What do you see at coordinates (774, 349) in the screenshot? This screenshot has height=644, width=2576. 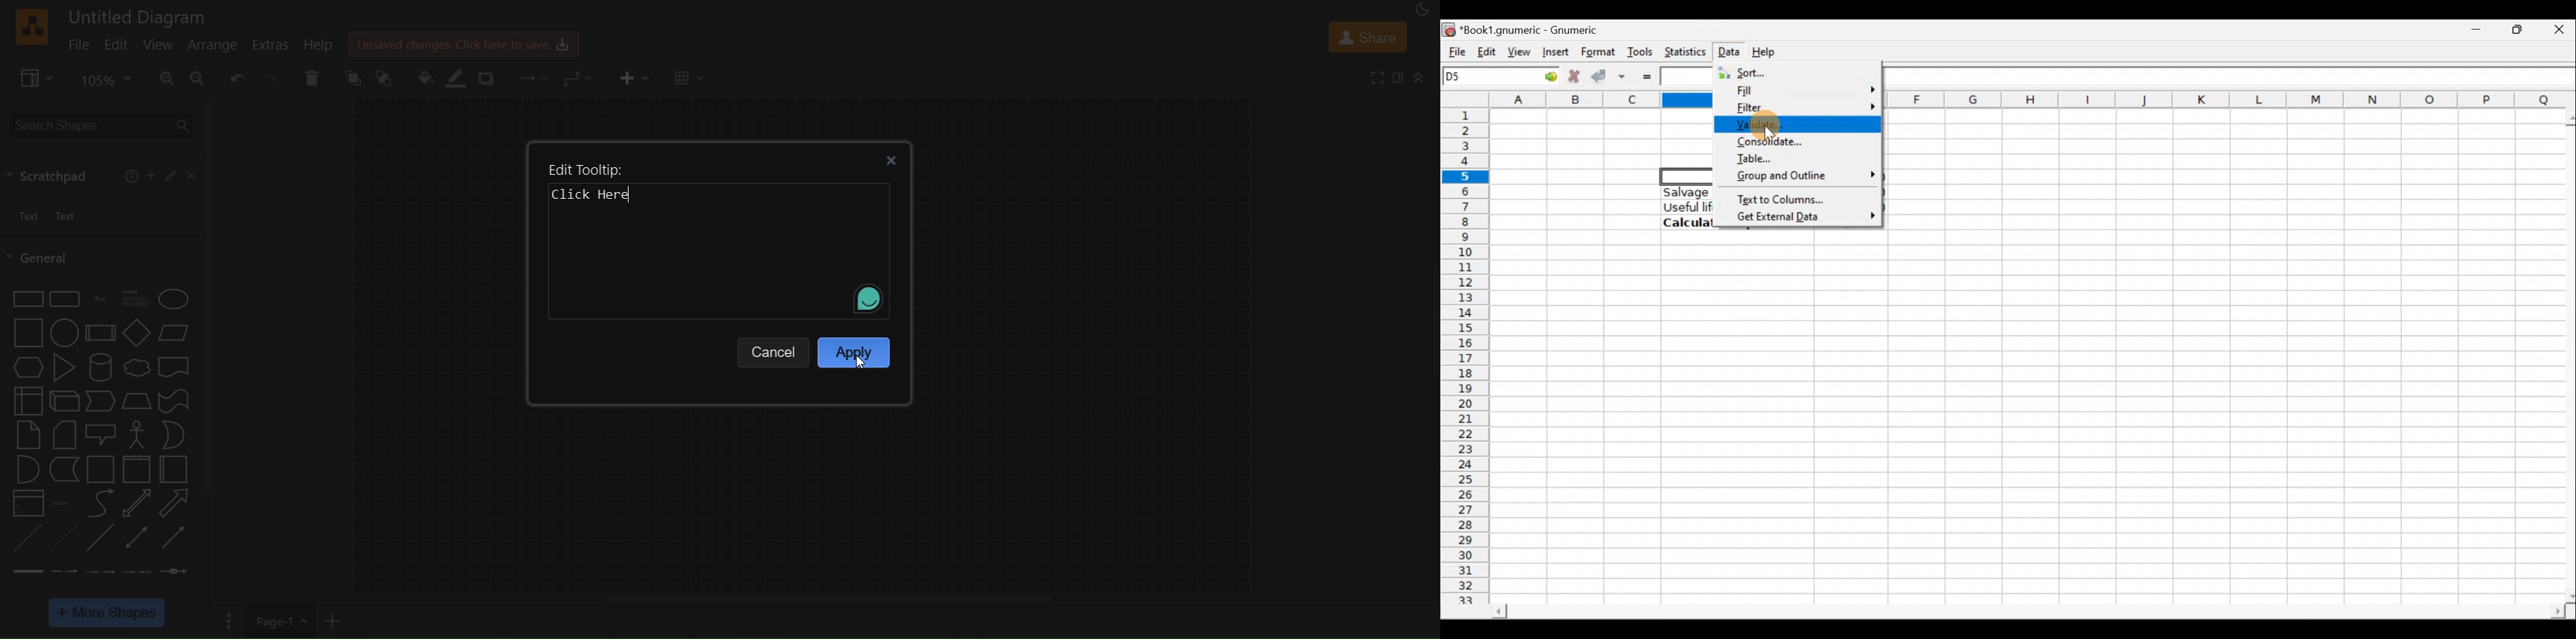 I see `cancel` at bounding box center [774, 349].